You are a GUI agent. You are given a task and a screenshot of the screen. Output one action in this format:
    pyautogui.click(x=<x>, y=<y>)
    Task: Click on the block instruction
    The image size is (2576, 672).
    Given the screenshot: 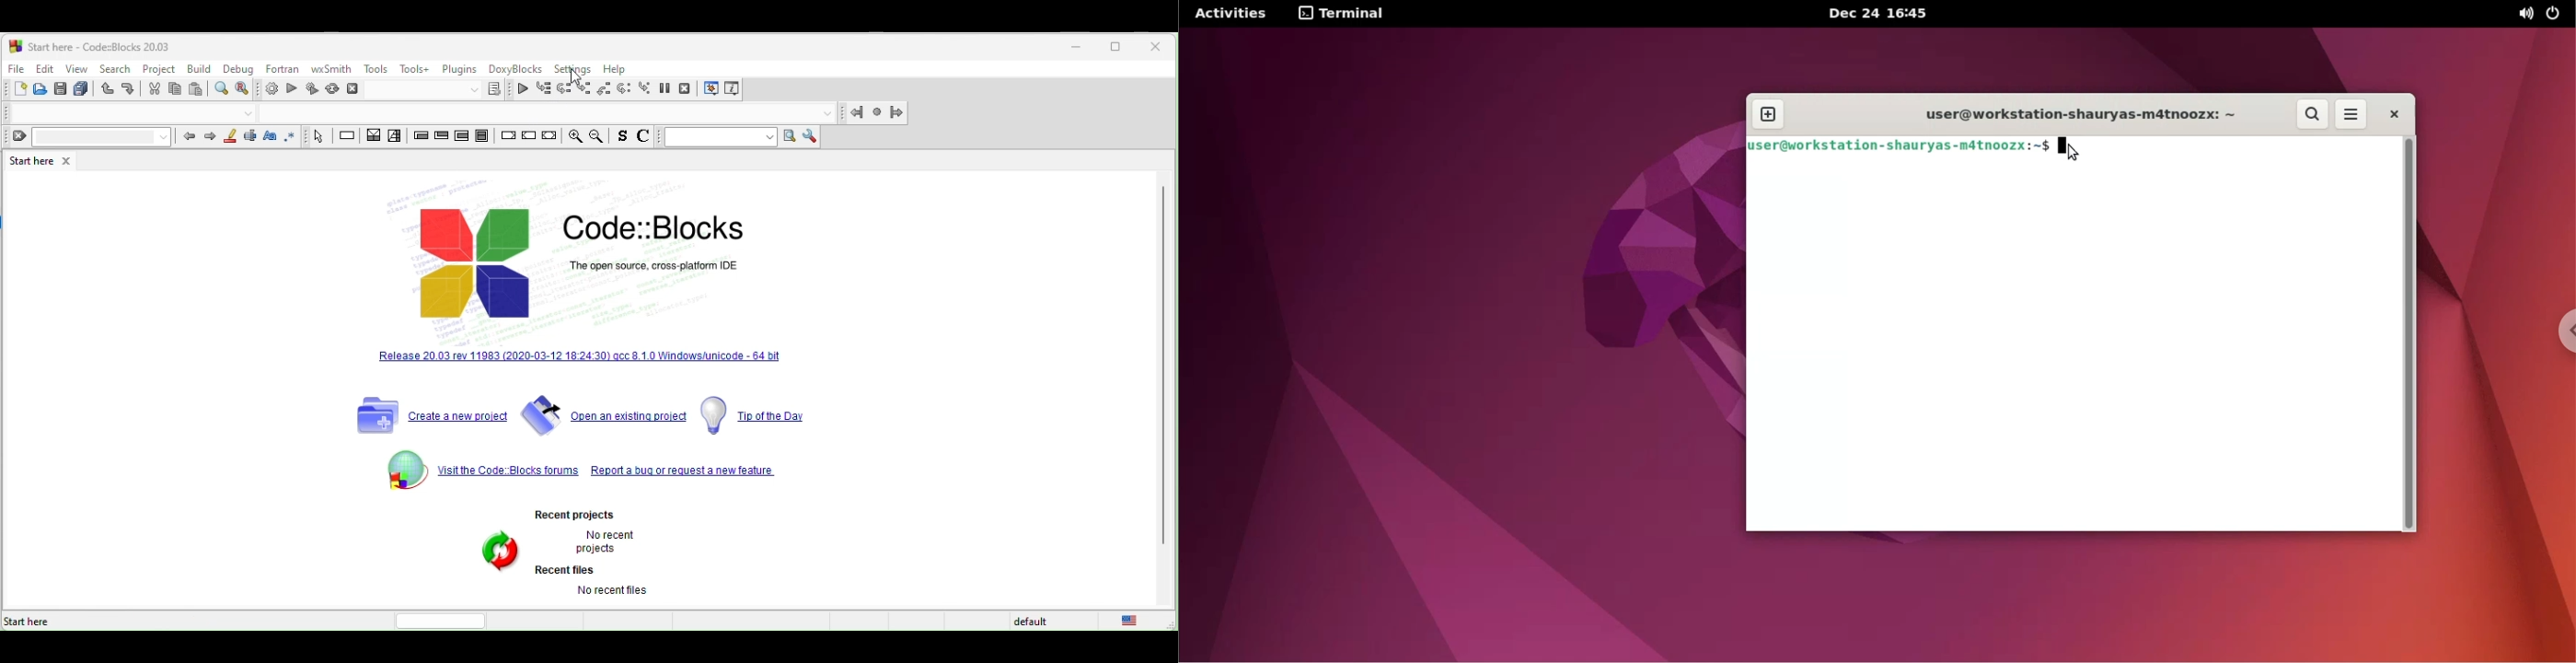 What is the action you would take?
    pyautogui.click(x=485, y=137)
    